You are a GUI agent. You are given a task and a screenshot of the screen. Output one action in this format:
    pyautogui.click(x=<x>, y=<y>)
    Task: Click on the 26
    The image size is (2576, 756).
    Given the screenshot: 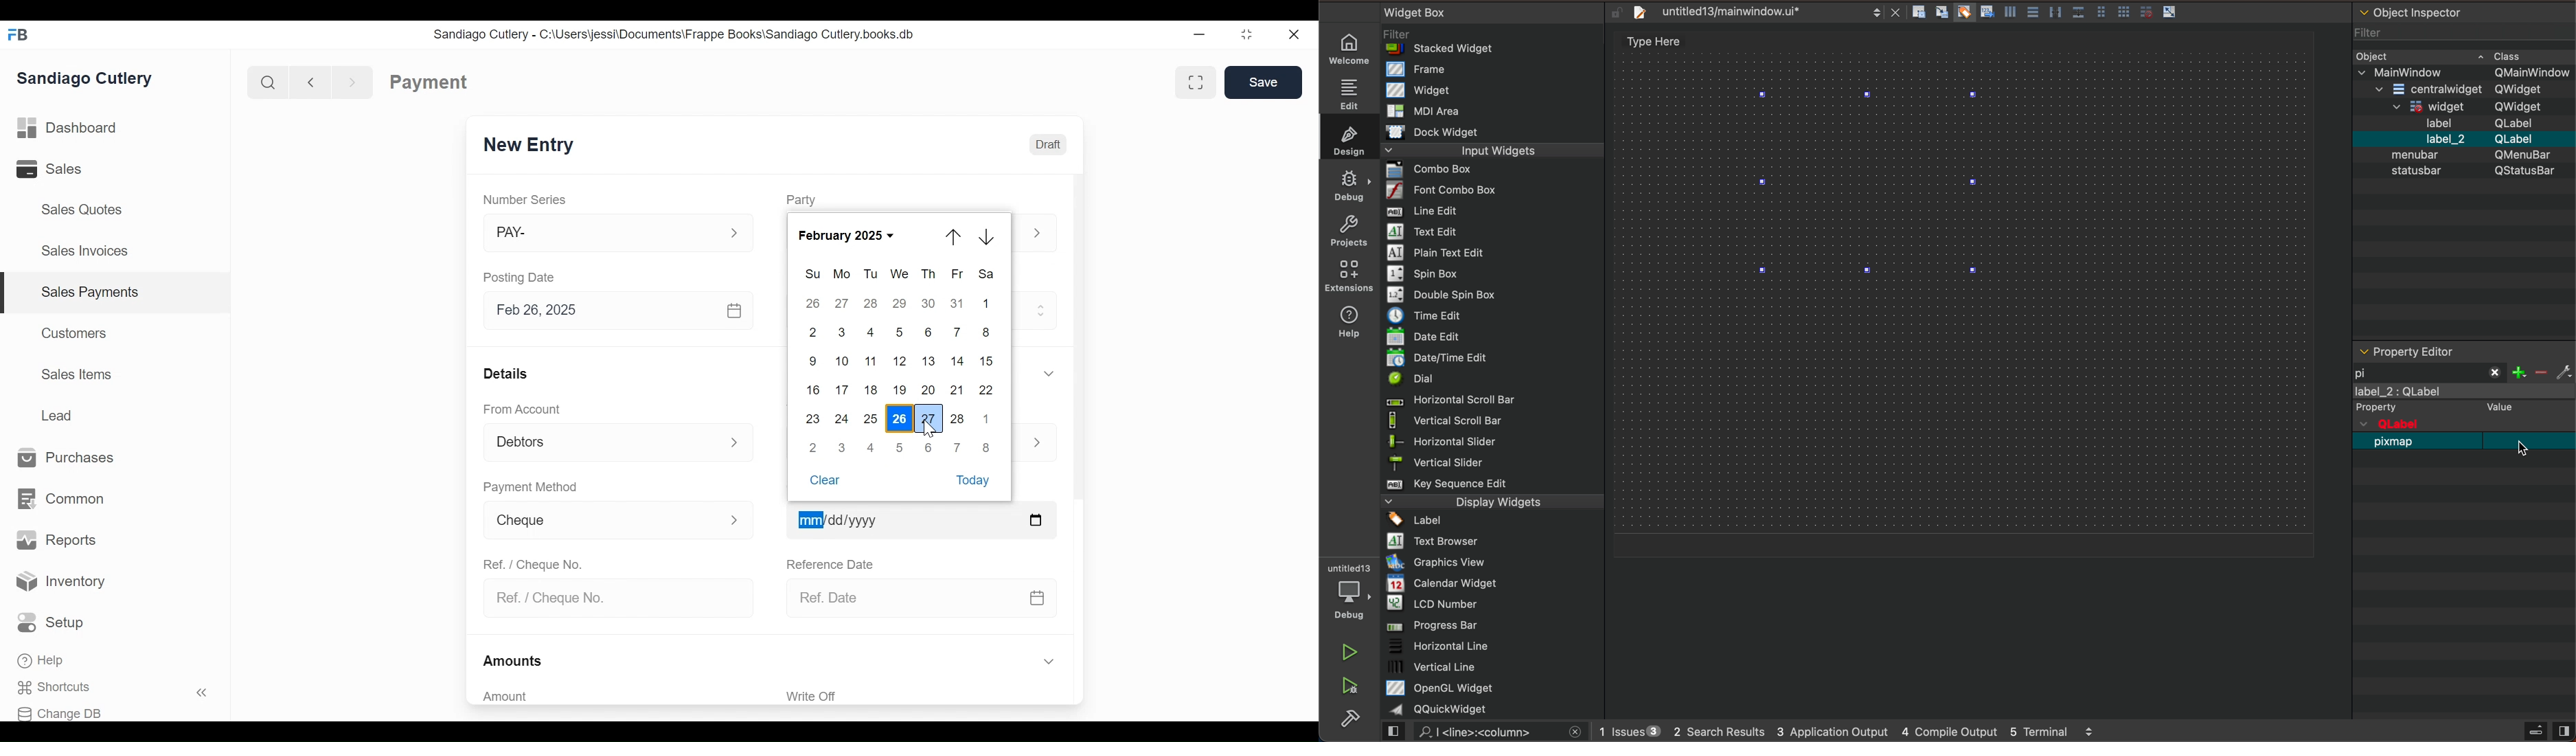 What is the action you would take?
    pyautogui.click(x=812, y=304)
    